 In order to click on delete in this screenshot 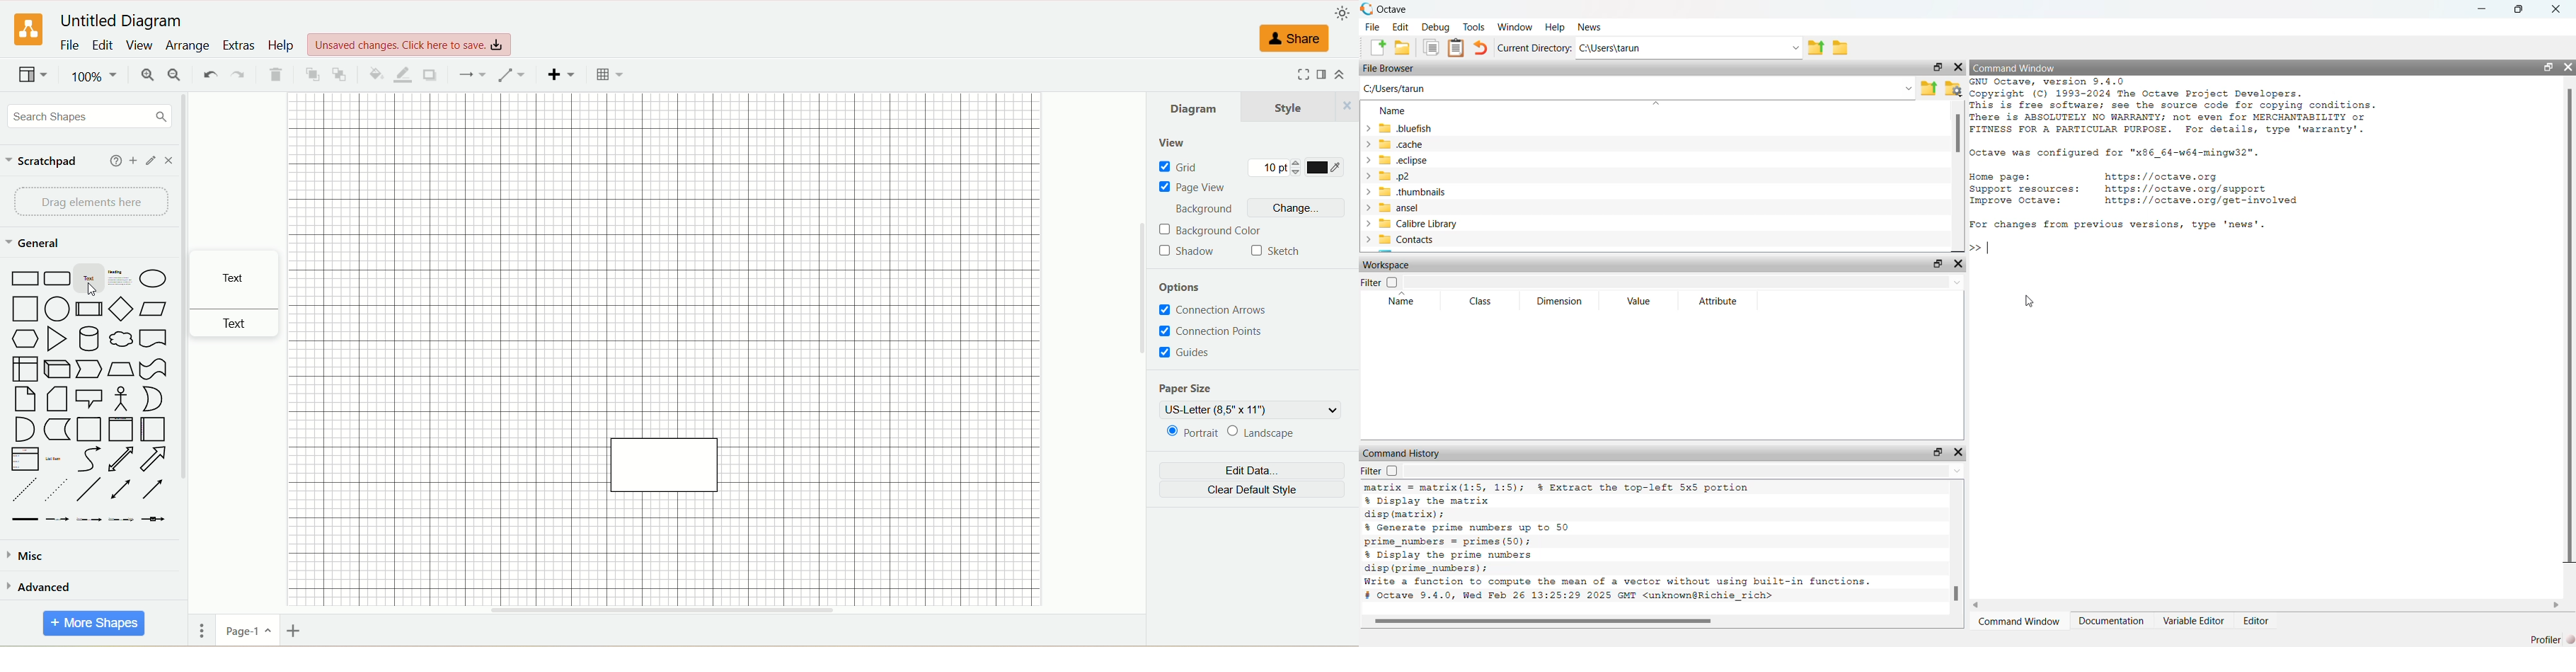, I will do `click(277, 73)`.